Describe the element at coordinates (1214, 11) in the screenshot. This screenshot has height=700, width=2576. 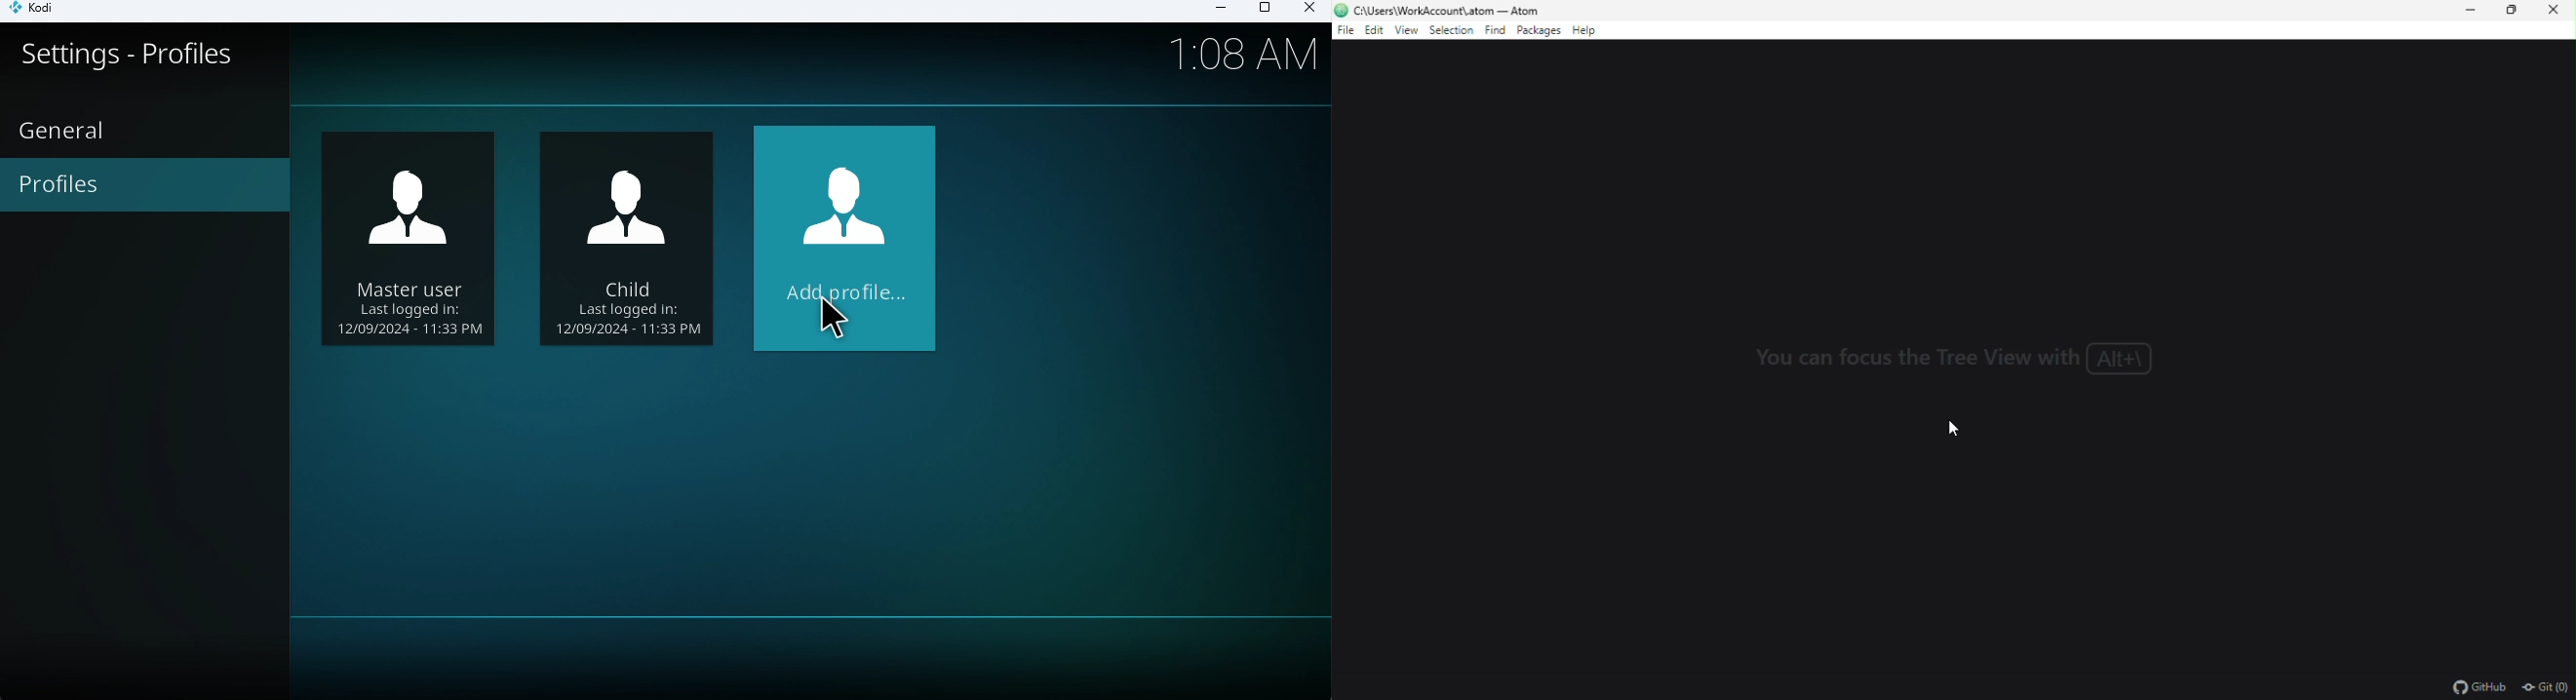
I see `Minimize` at that location.